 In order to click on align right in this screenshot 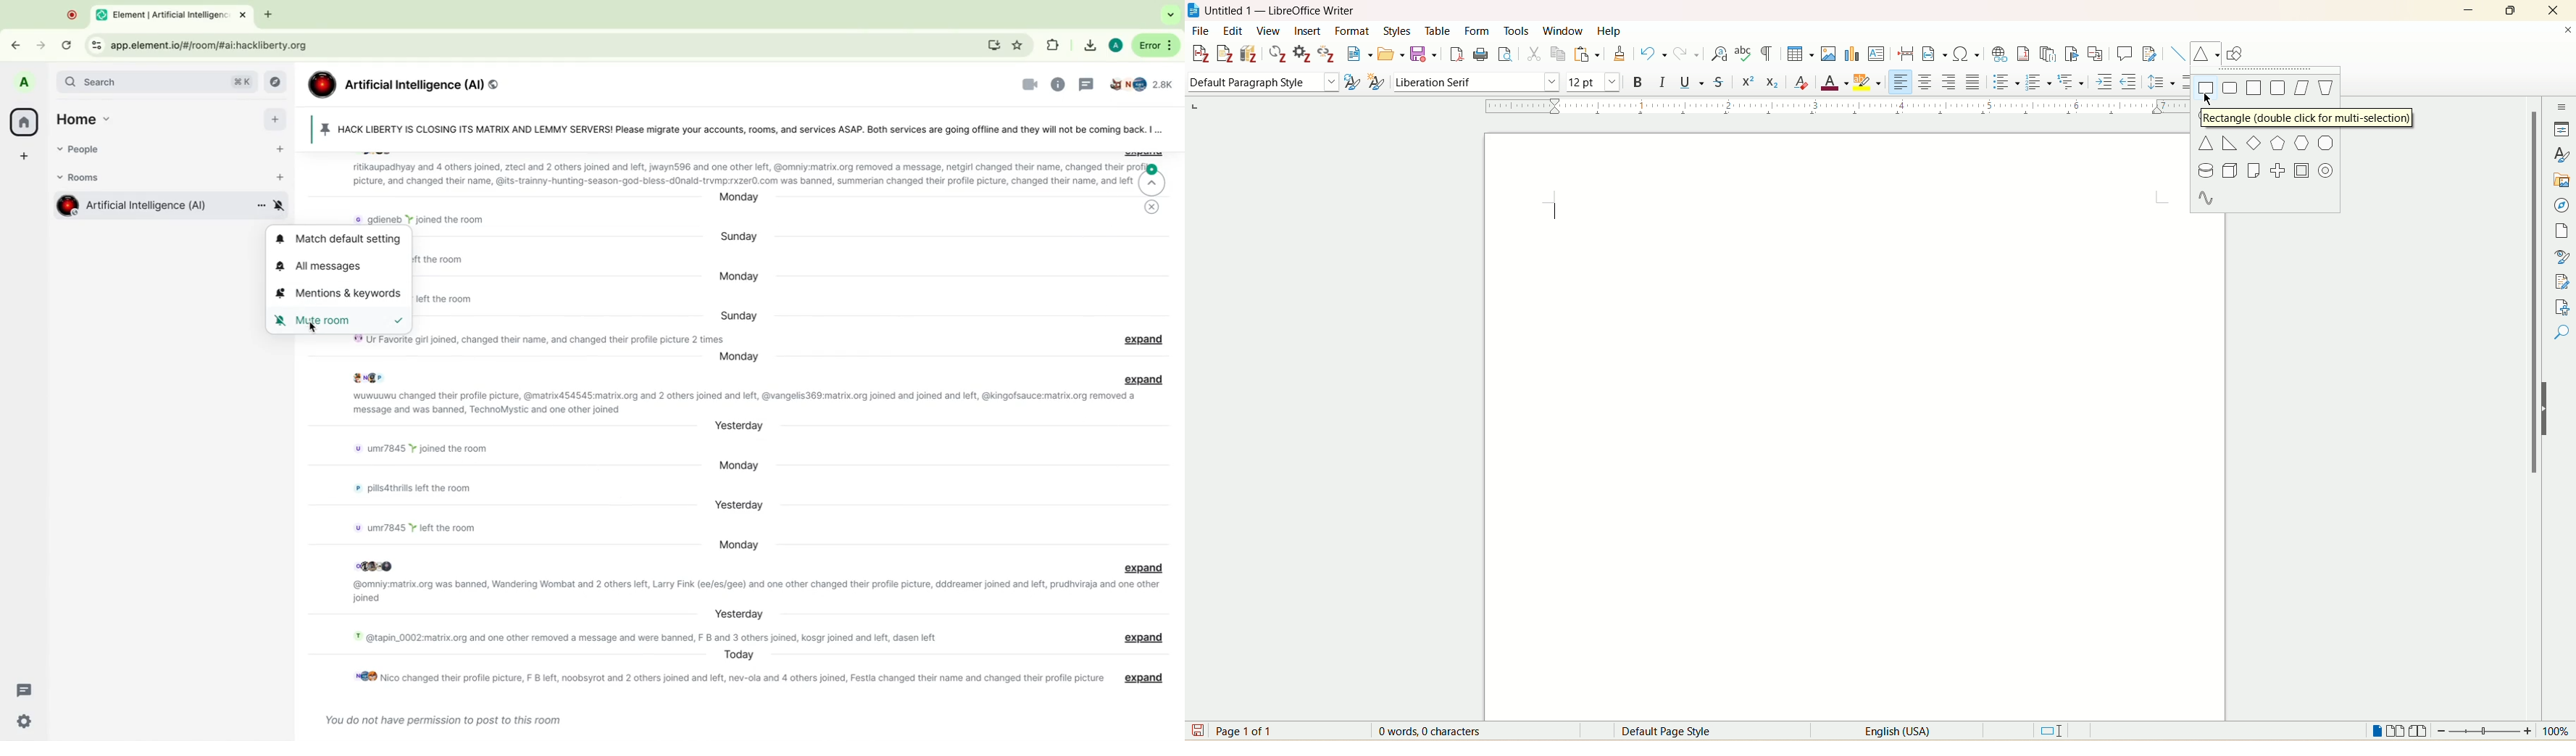, I will do `click(1947, 82)`.